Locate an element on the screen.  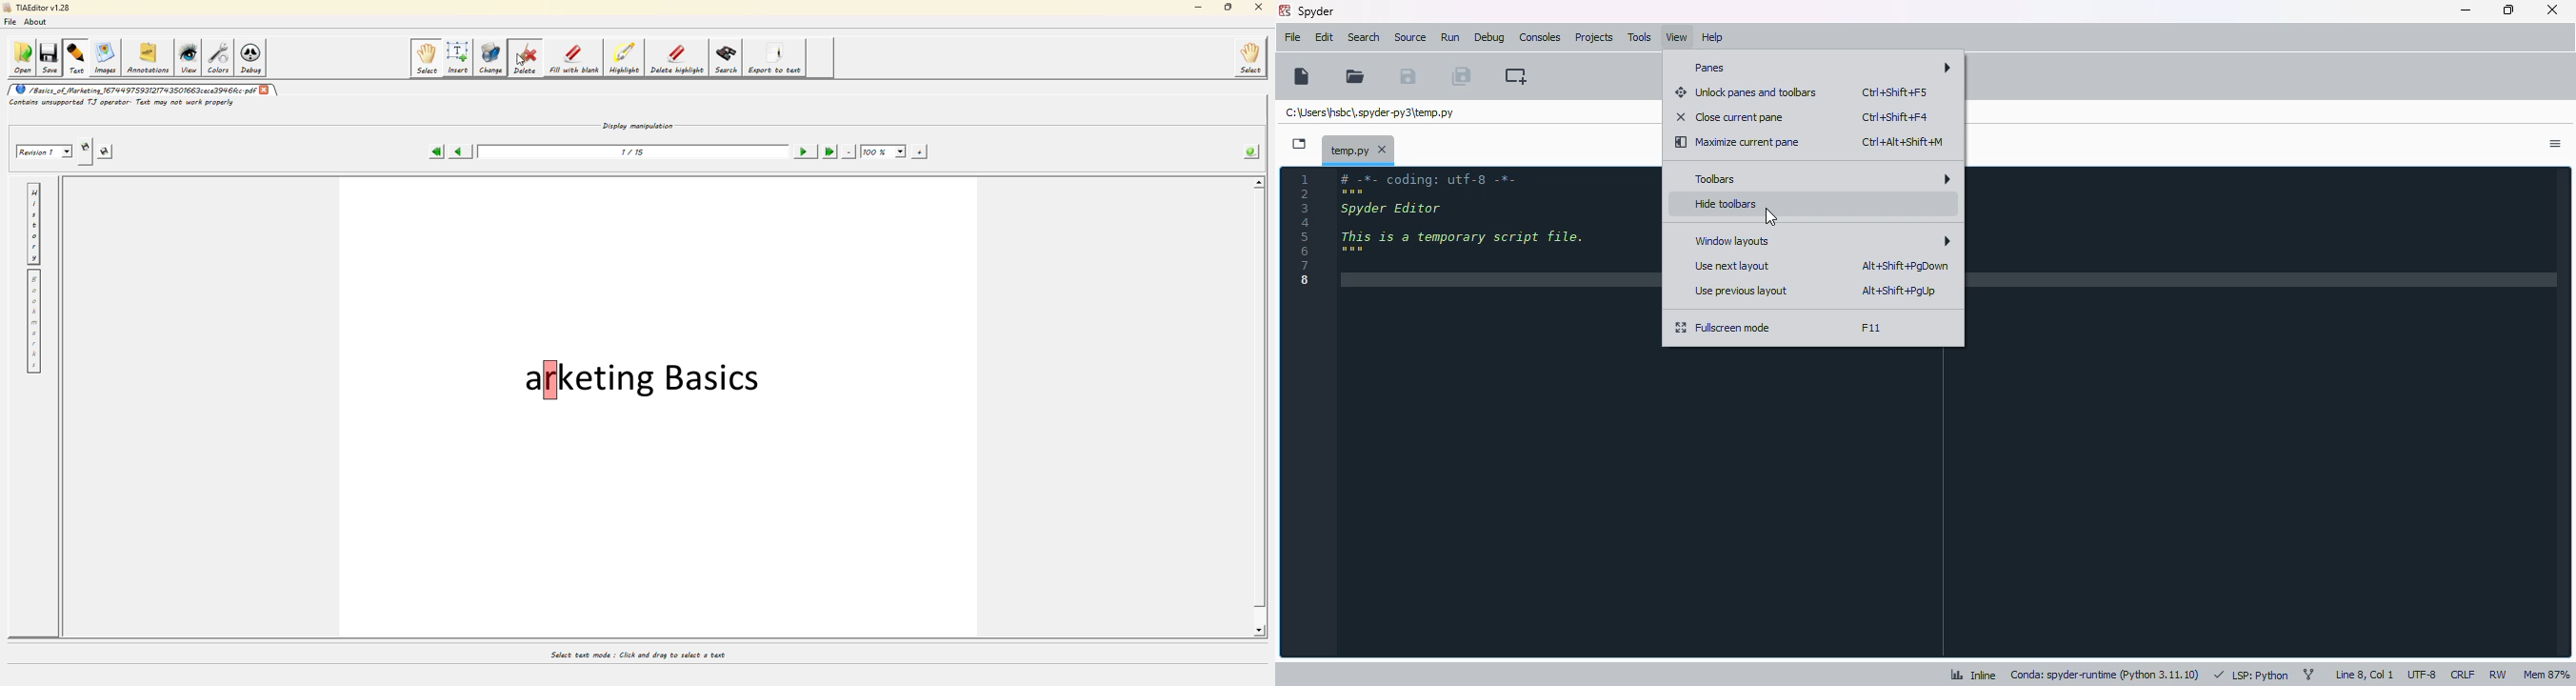
conda: spyder-runtime (python 3. 11. 10) is located at coordinates (2105, 676).